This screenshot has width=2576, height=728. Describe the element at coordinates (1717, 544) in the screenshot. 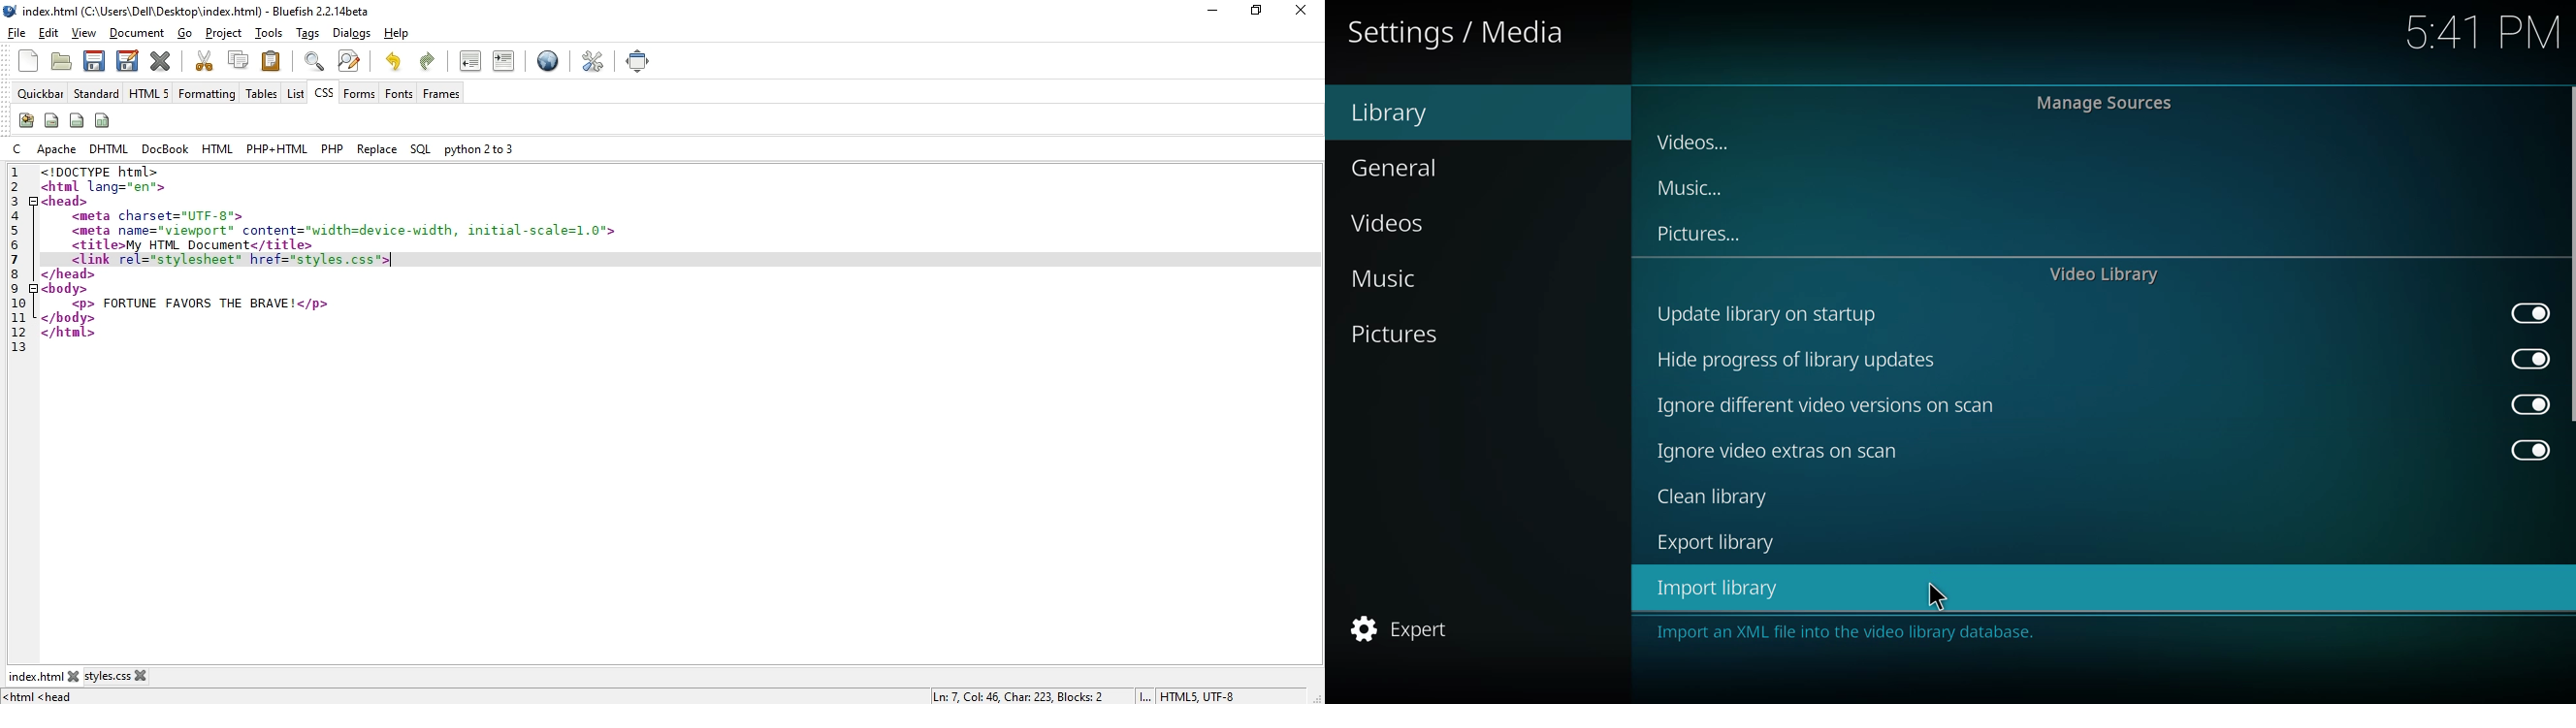

I see `export library` at that location.